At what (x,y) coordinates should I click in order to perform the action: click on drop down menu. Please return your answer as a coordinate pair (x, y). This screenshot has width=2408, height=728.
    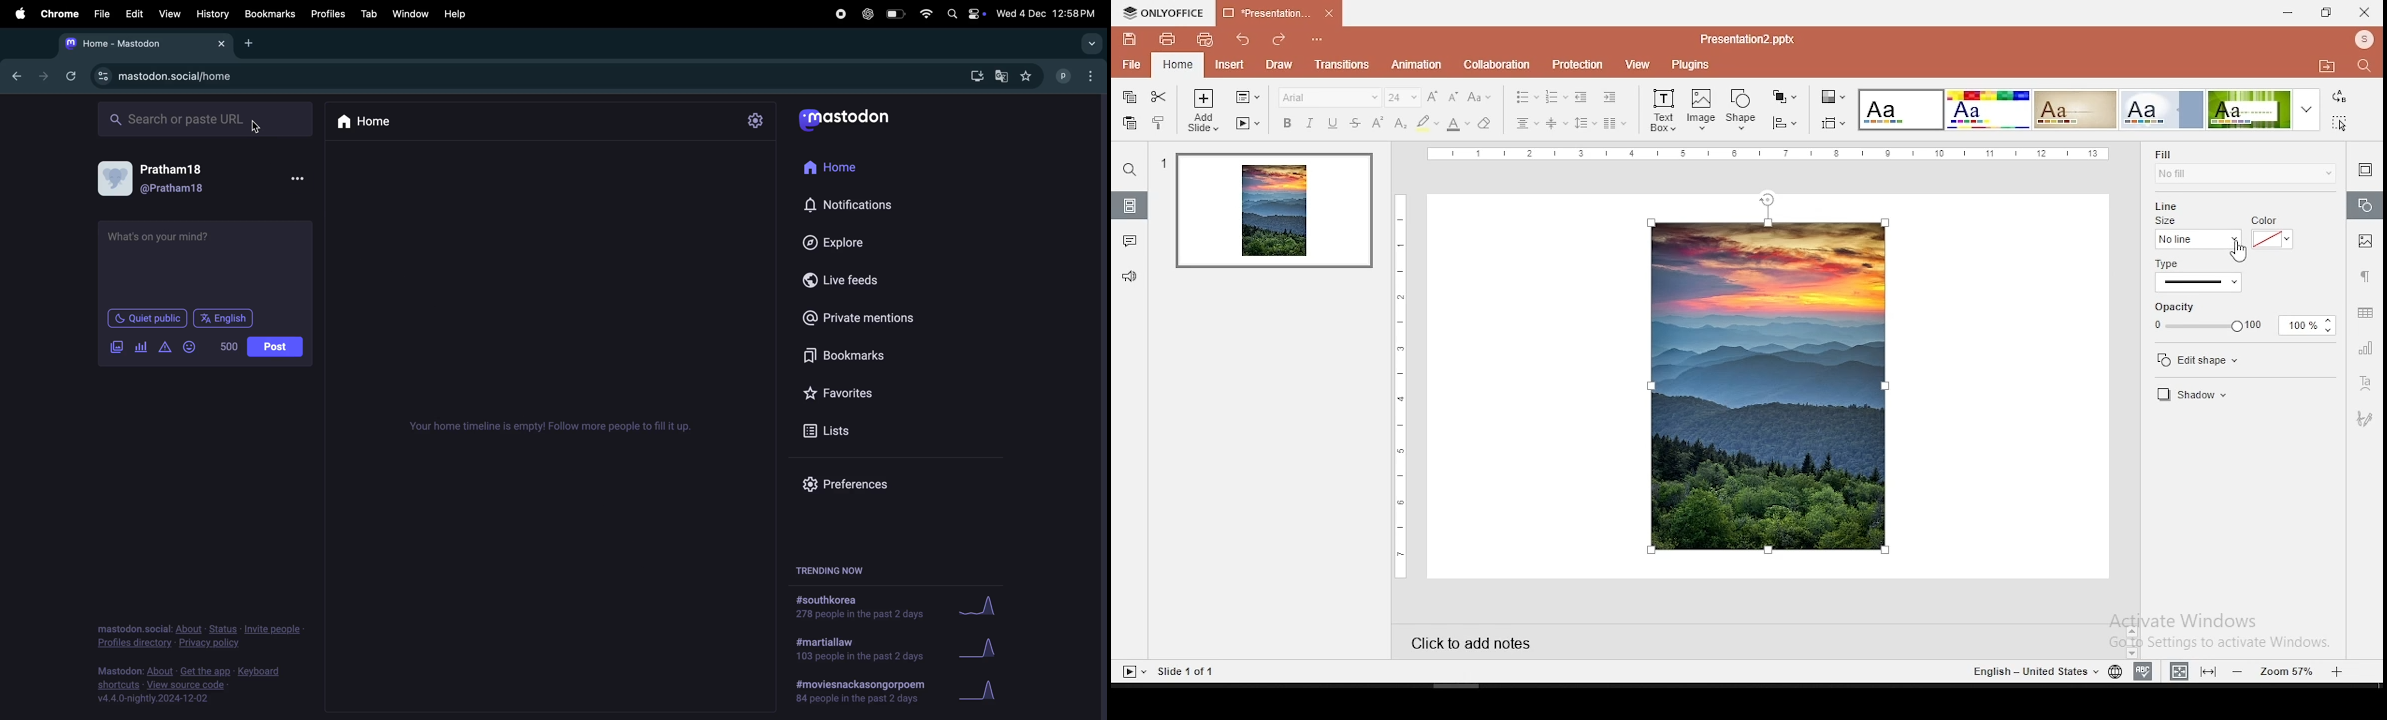
    Looking at the image, I should click on (1088, 42).